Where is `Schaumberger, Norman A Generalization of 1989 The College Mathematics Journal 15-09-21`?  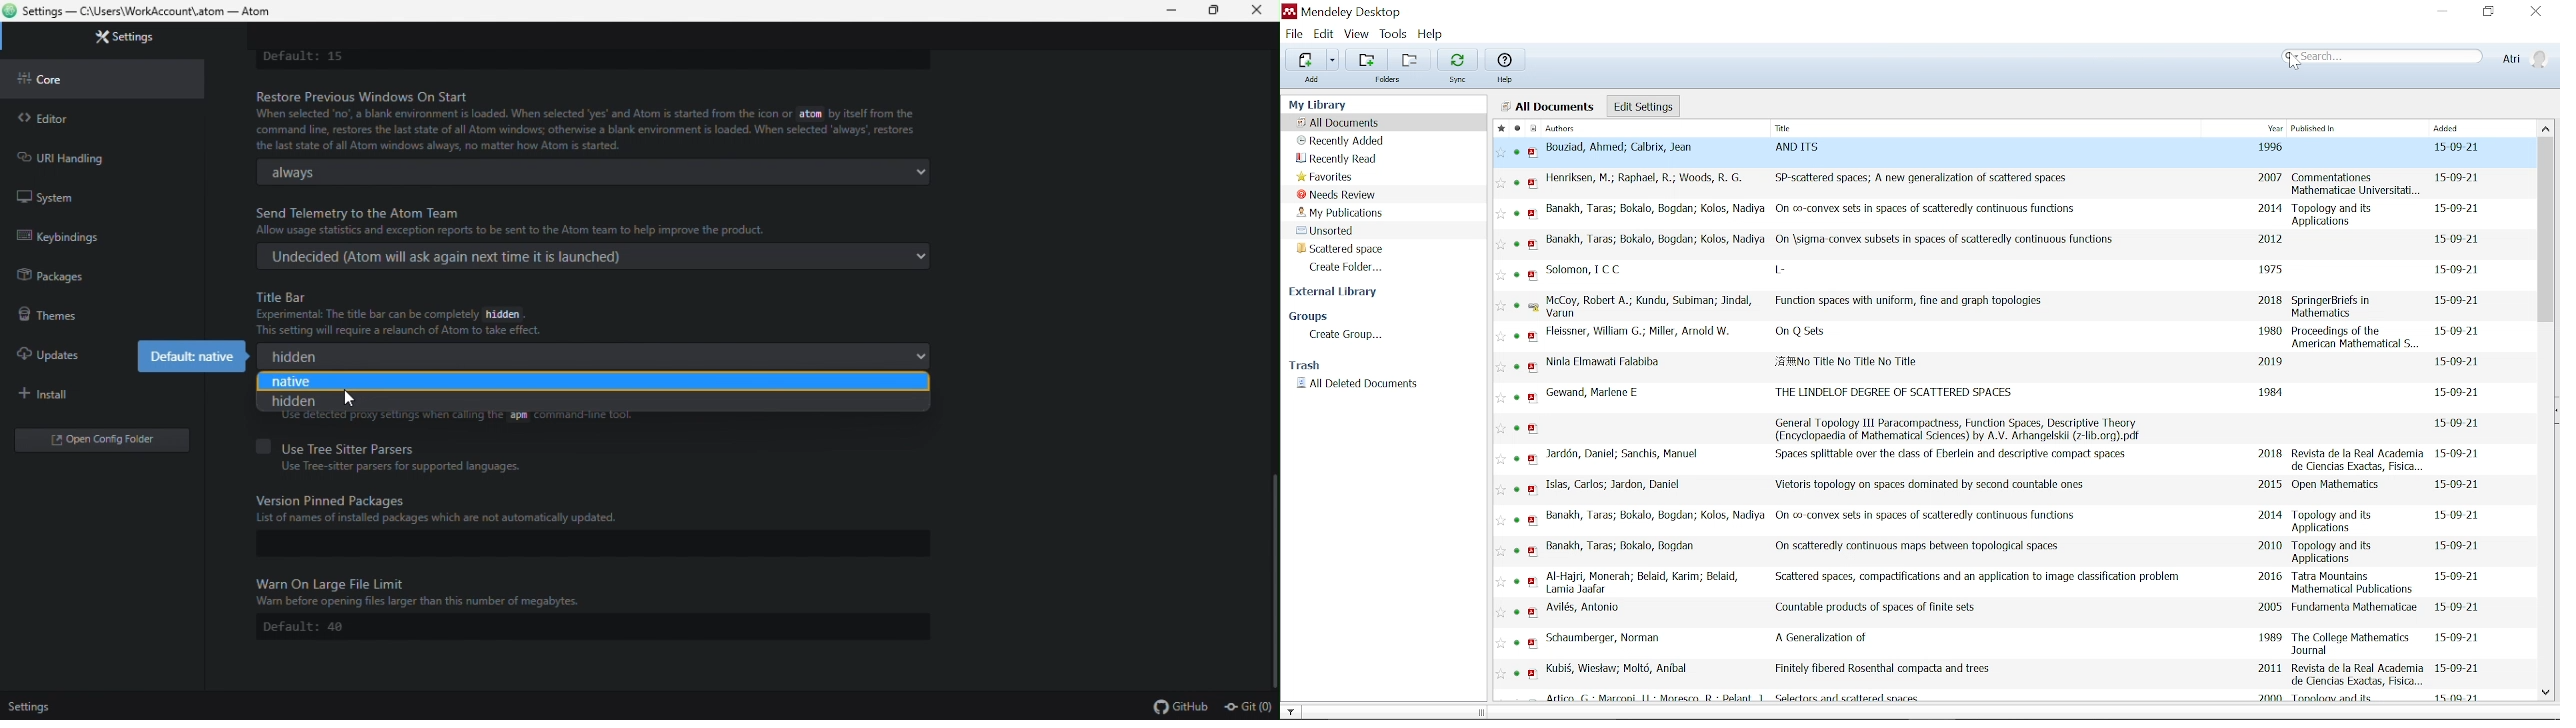 Schaumberger, Norman A Generalization of 1989 The College Mathematics Journal 15-09-21 is located at coordinates (2007, 643).